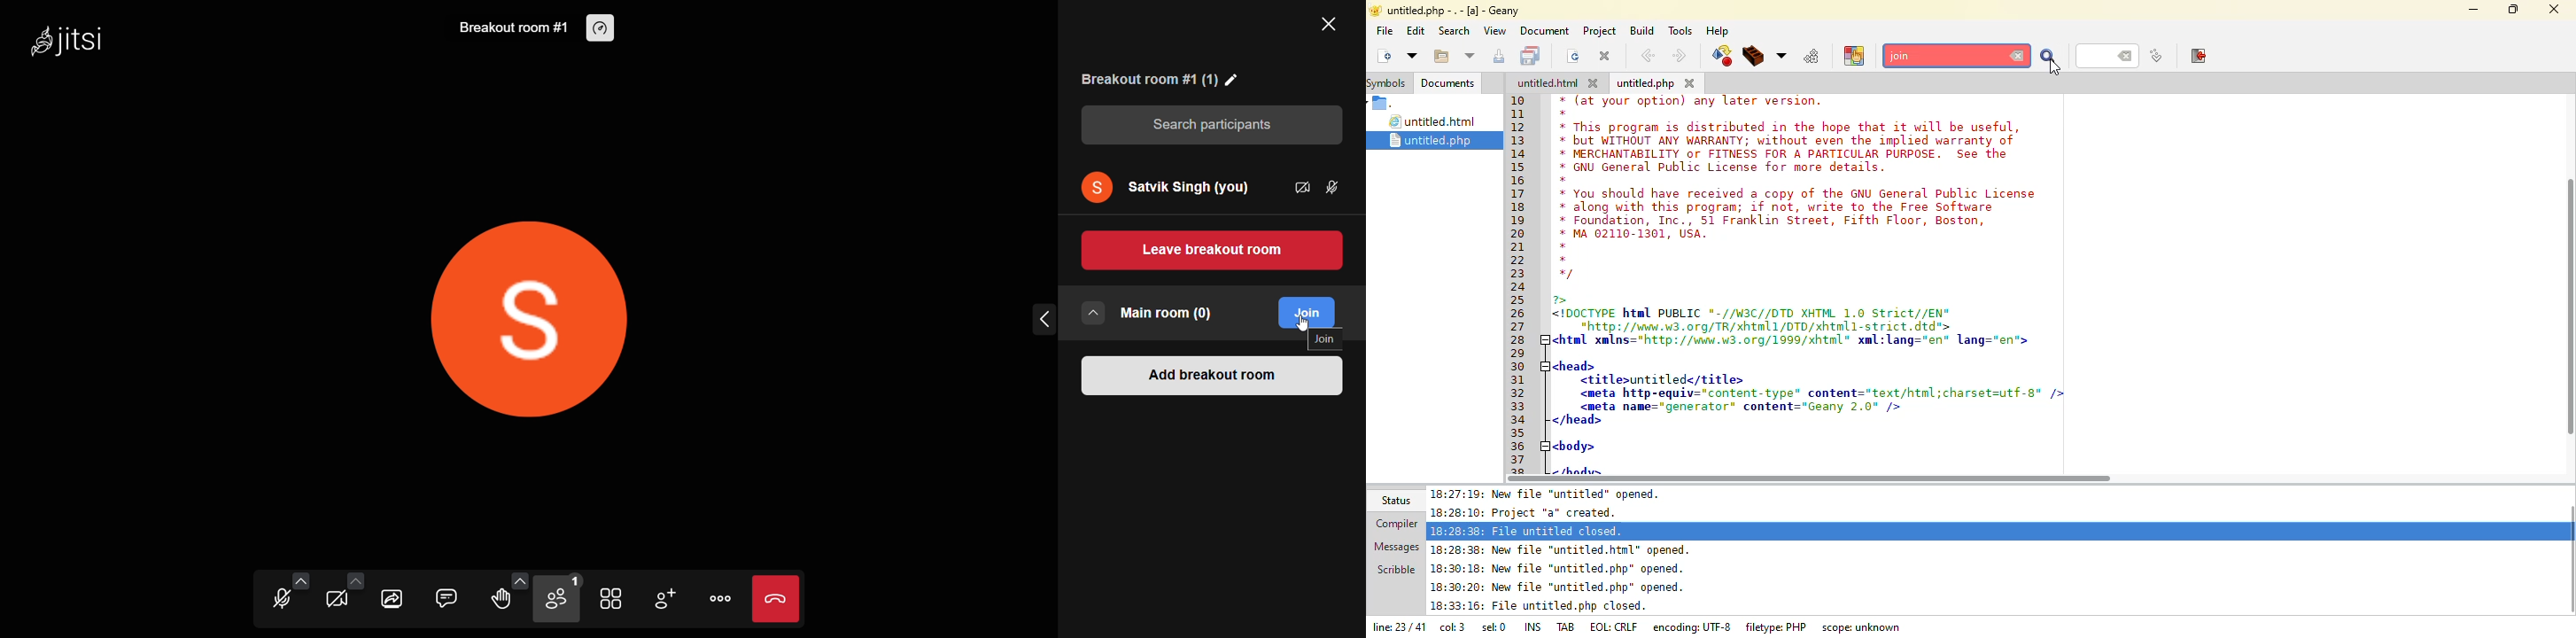  Describe the element at coordinates (298, 578) in the screenshot. I see `more audio option` at that location.